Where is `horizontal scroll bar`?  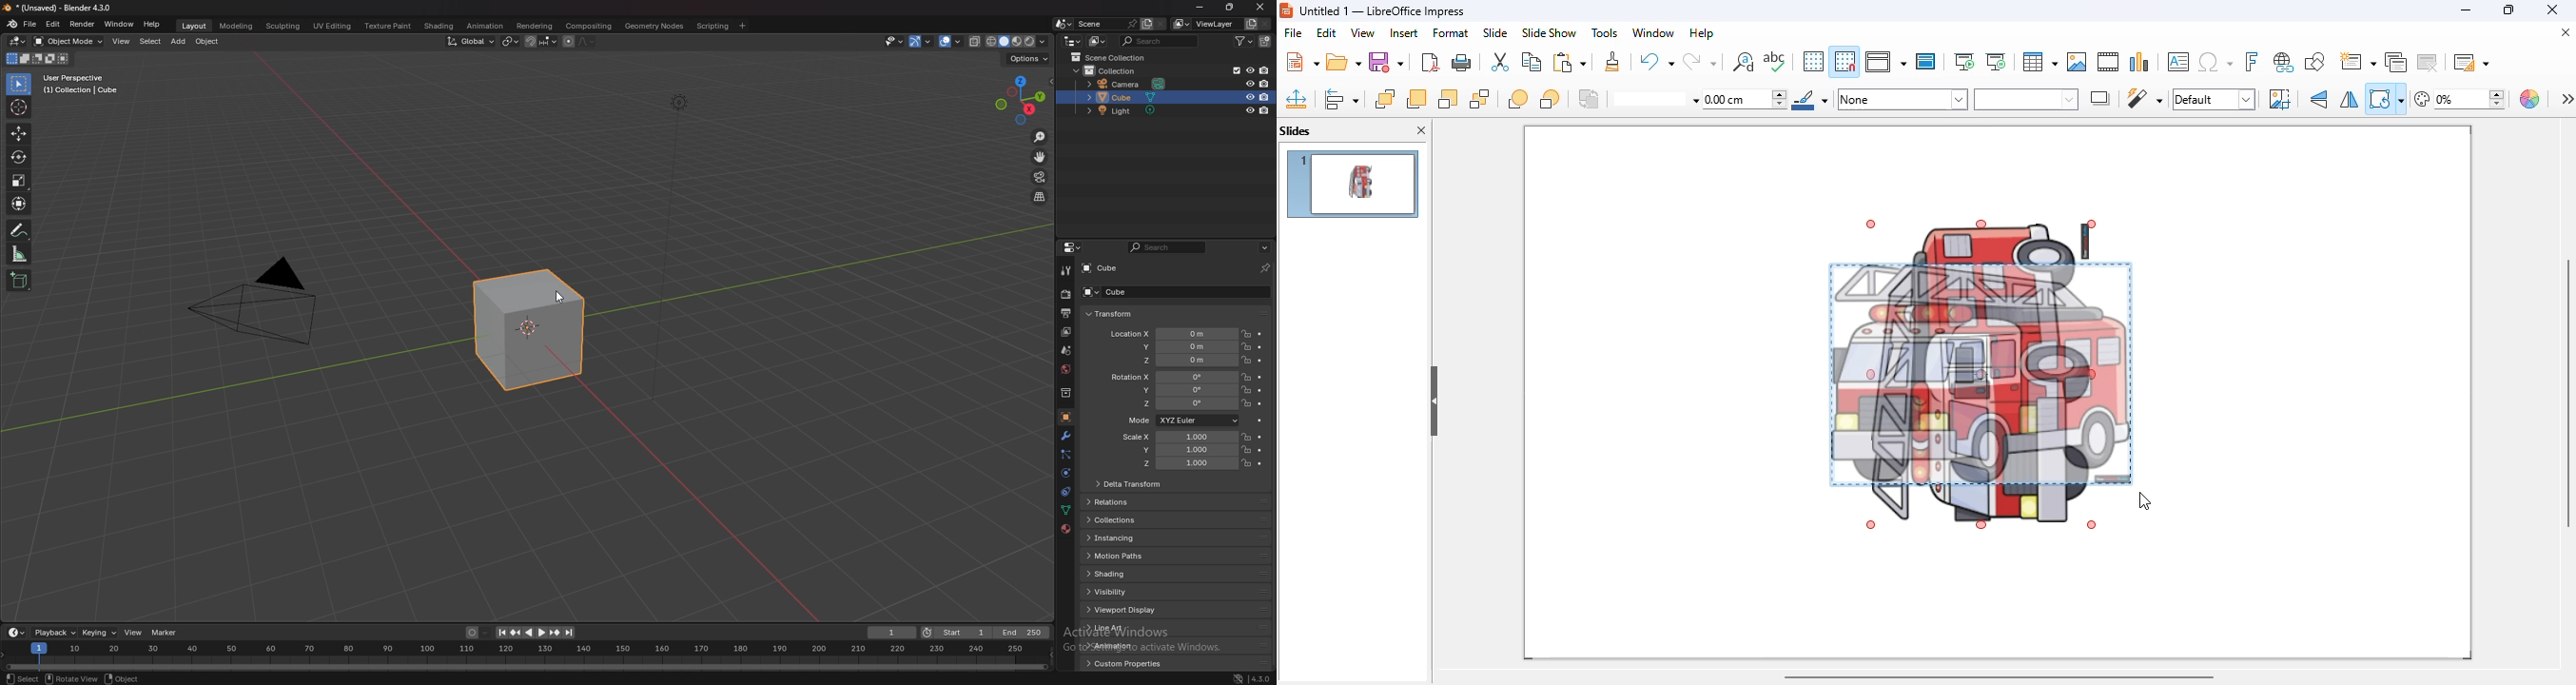
horizontal scroll bar is located at coordinates (2000, 677).